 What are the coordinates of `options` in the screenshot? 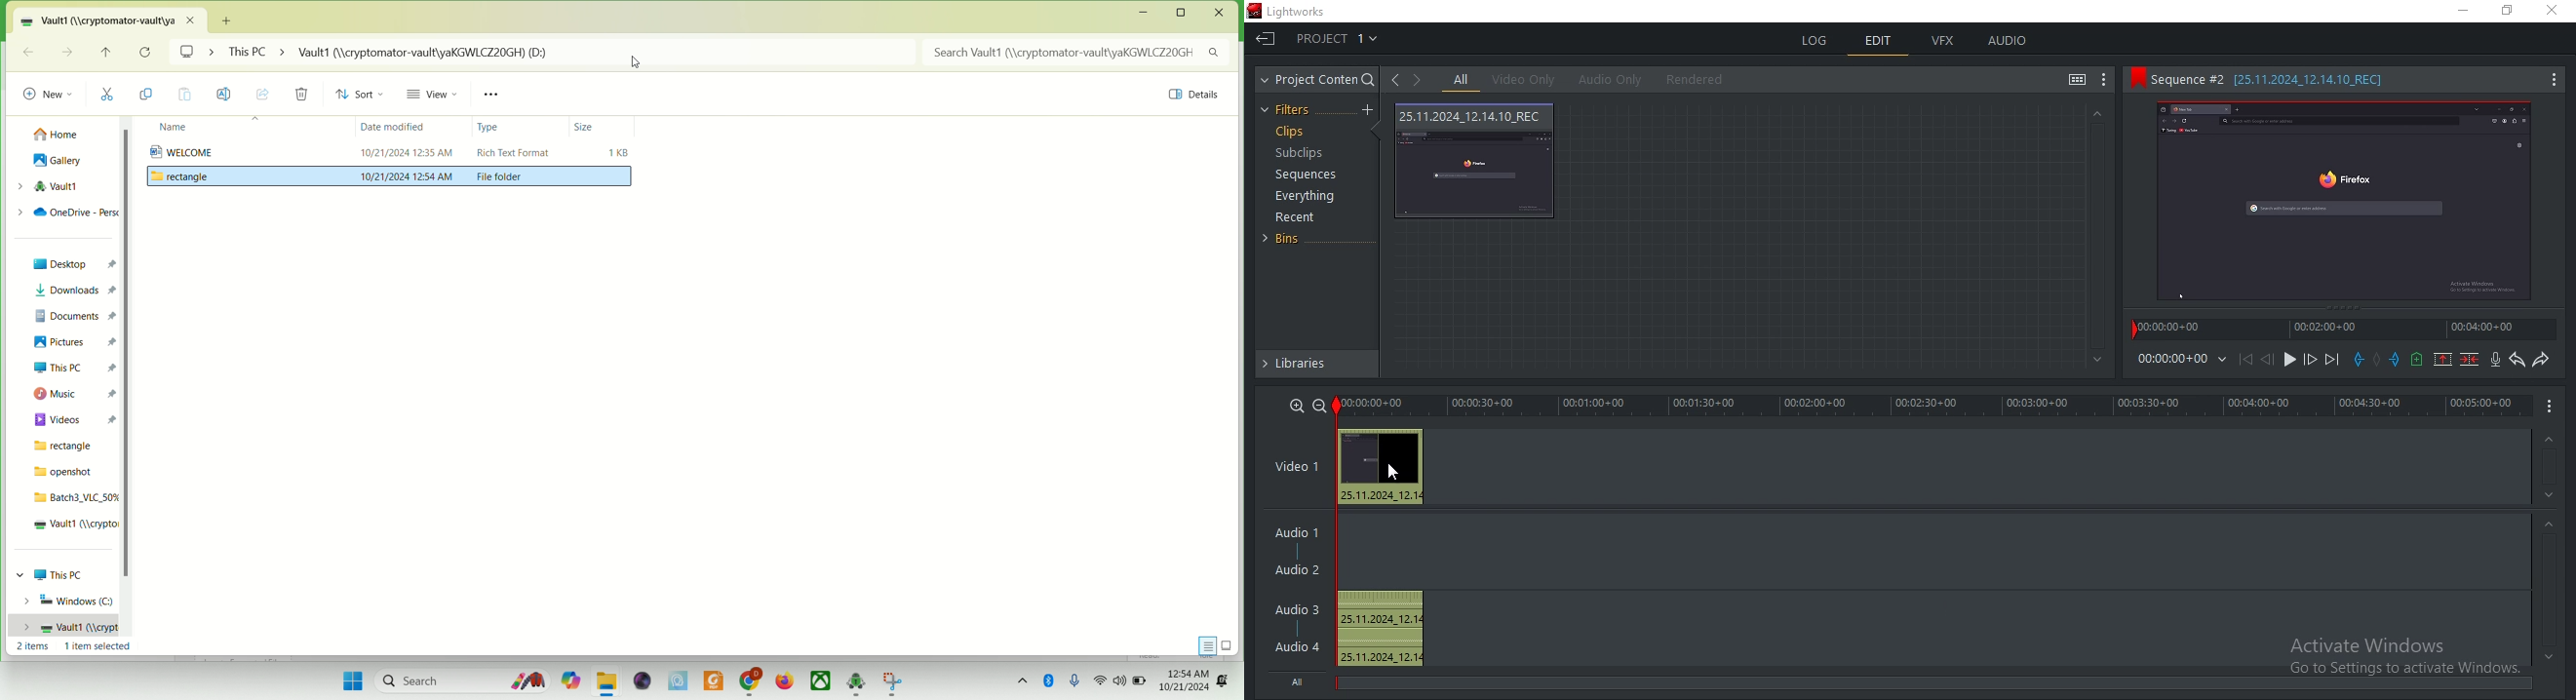 It's located at (2548, 408).